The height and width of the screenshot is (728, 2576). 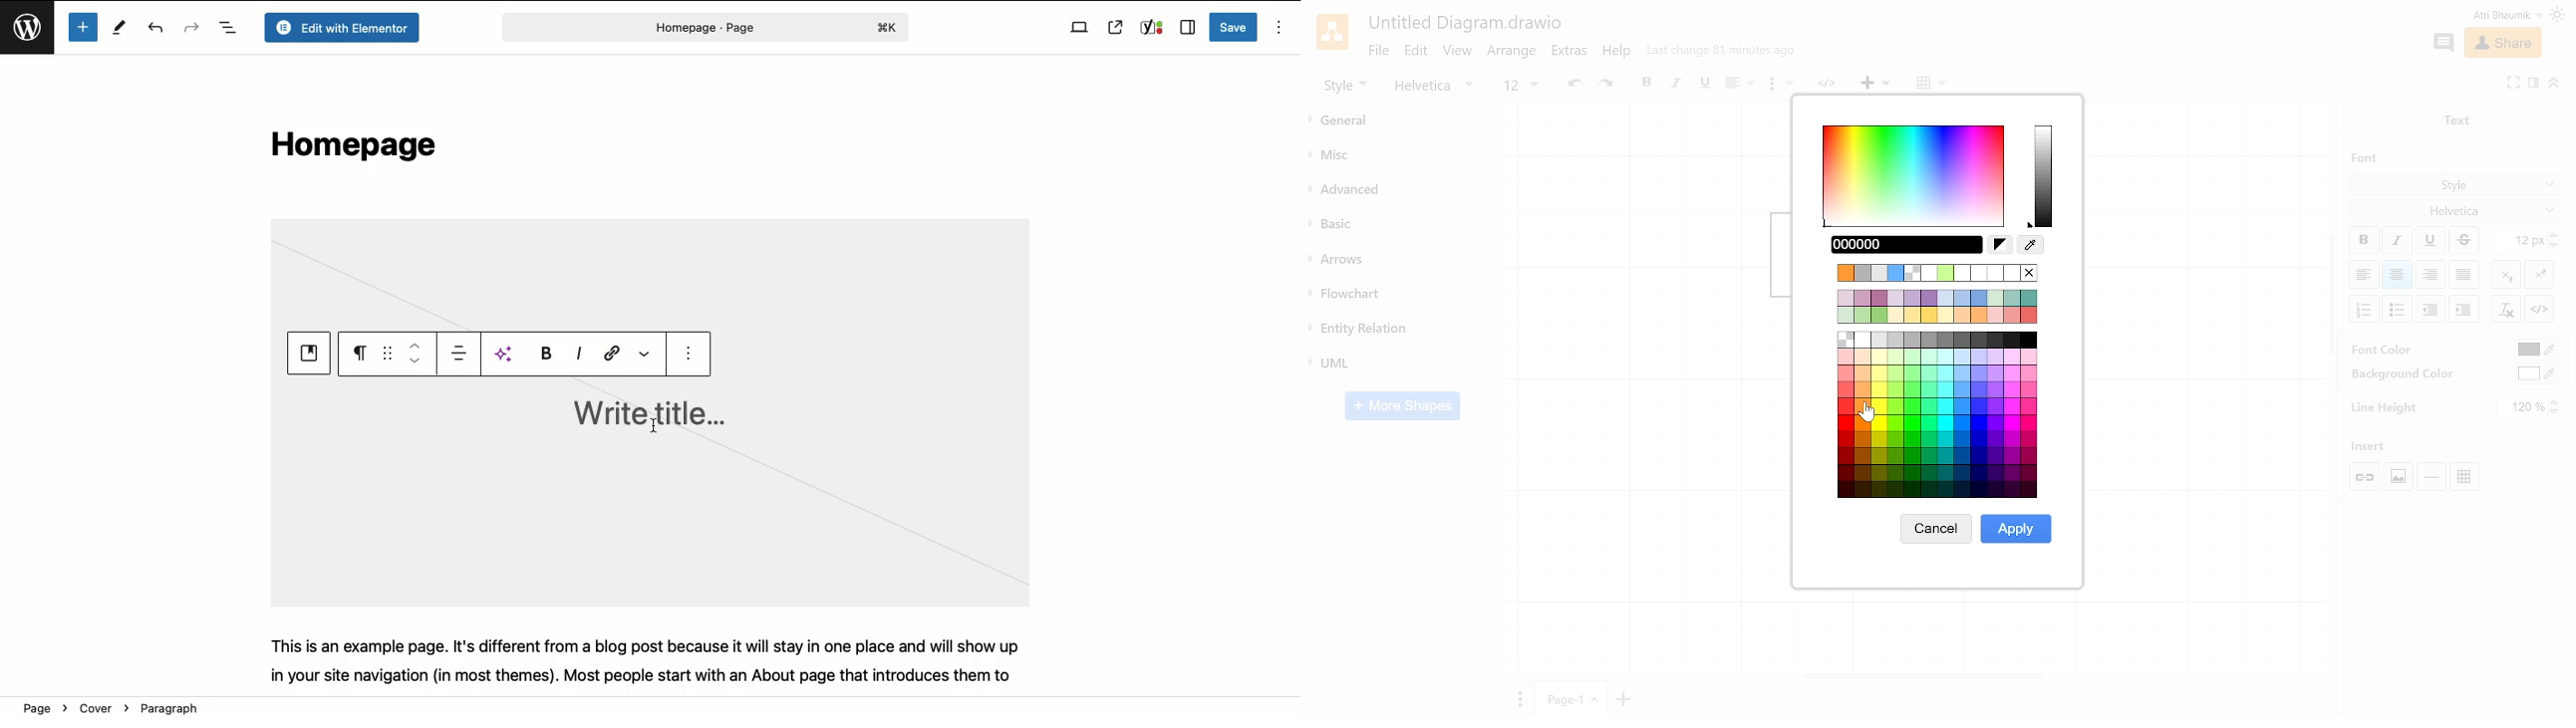 I want to click on Subscript, so click(x=2506, y=274).